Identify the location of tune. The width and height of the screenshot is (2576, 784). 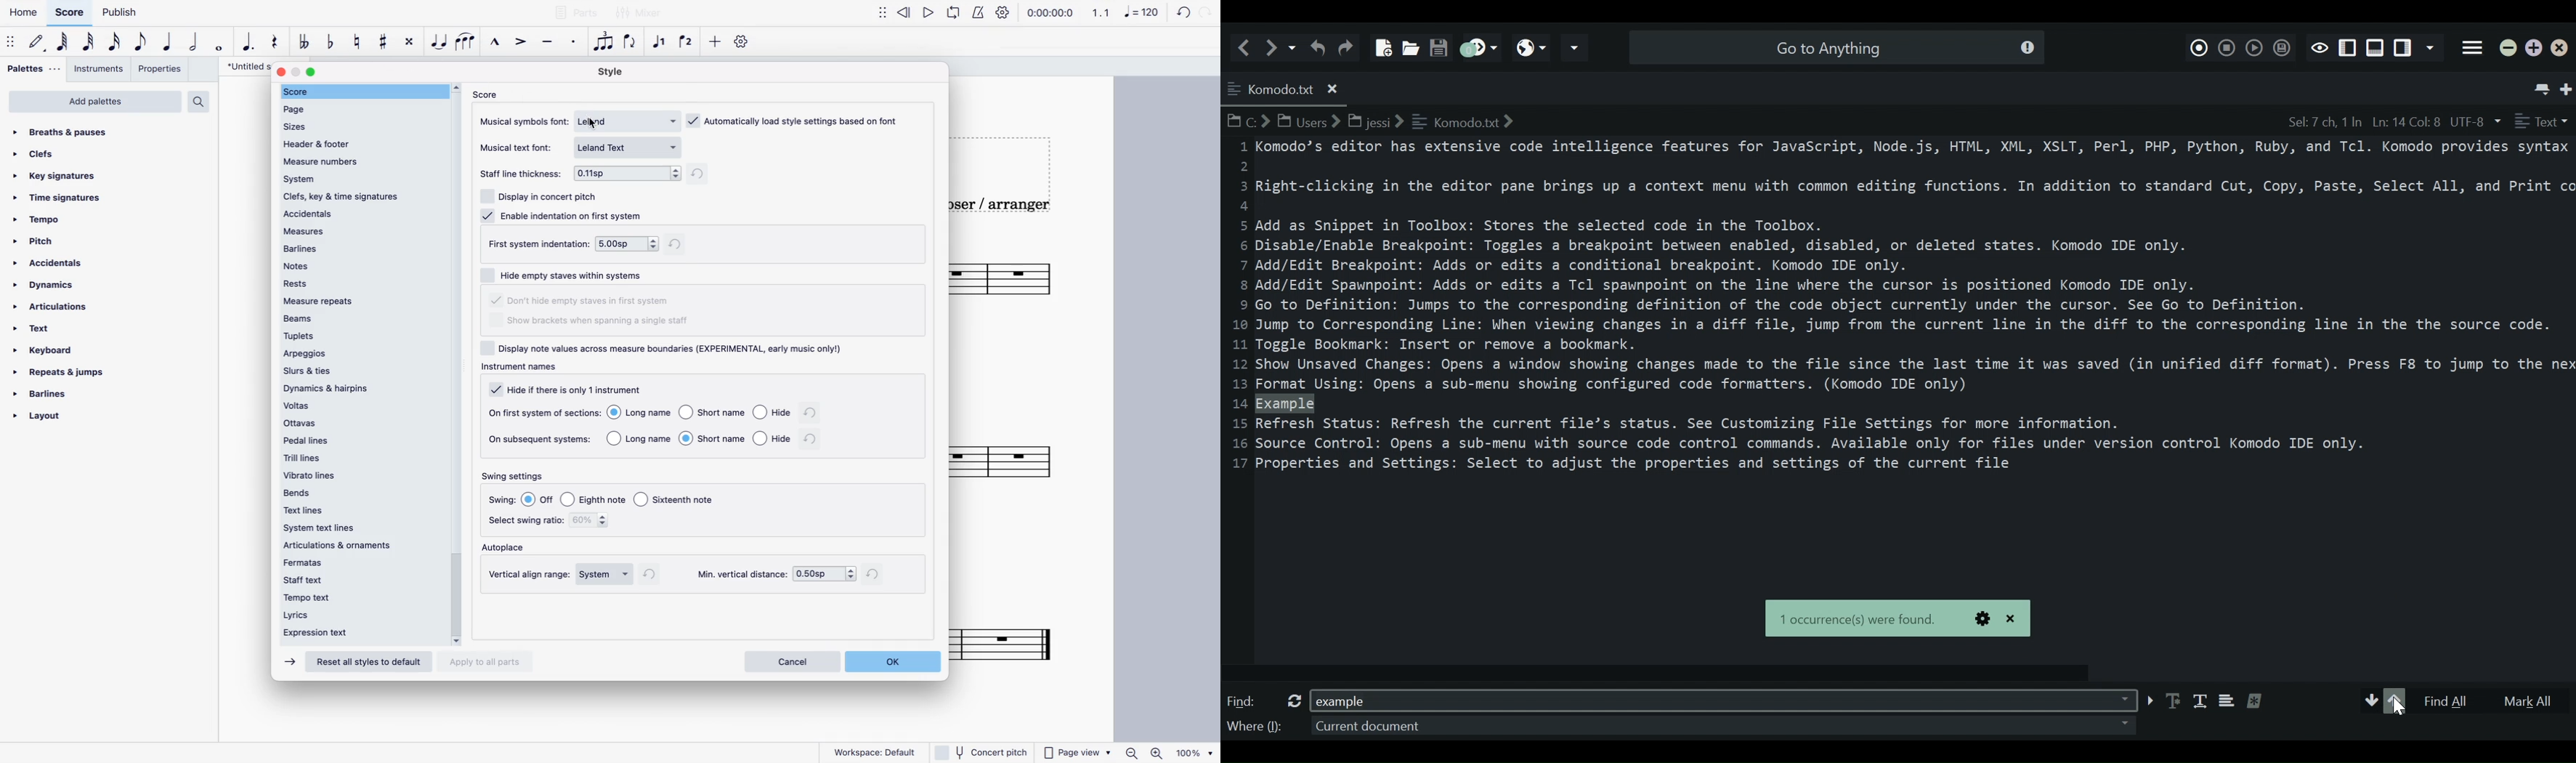
(360, 40).